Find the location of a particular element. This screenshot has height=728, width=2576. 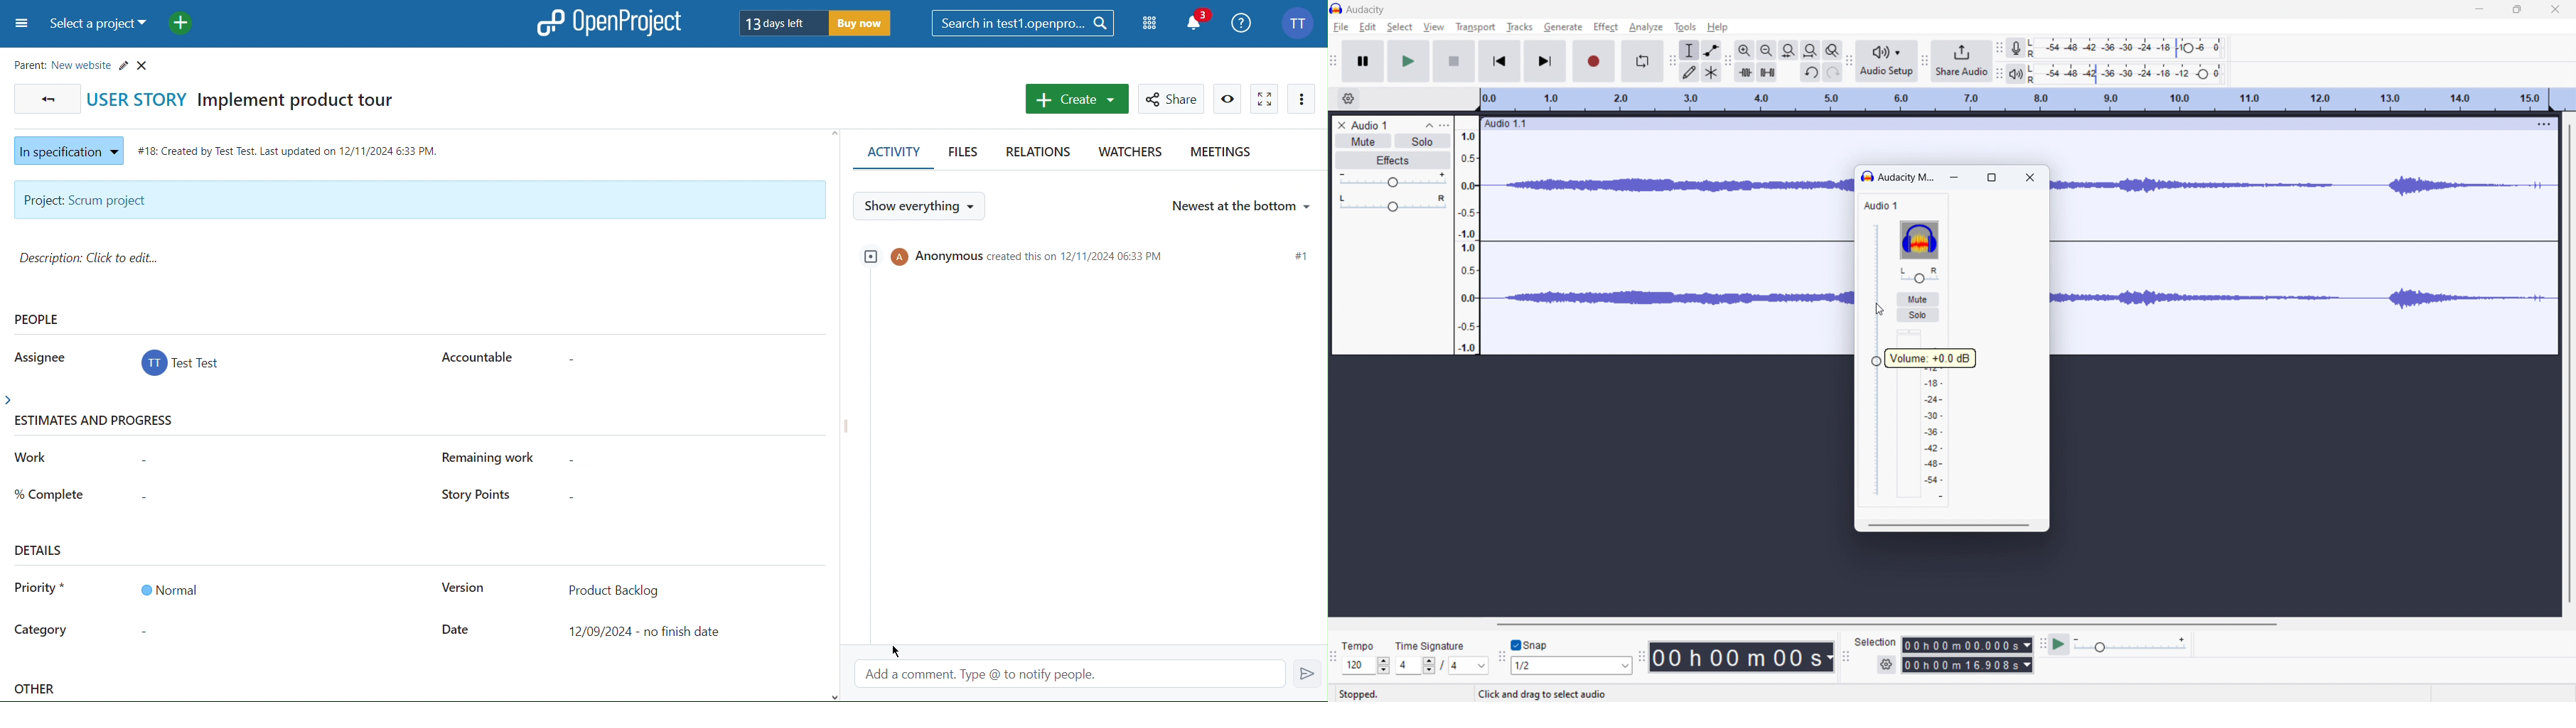

tempo is located at coordinates (1361, 644).